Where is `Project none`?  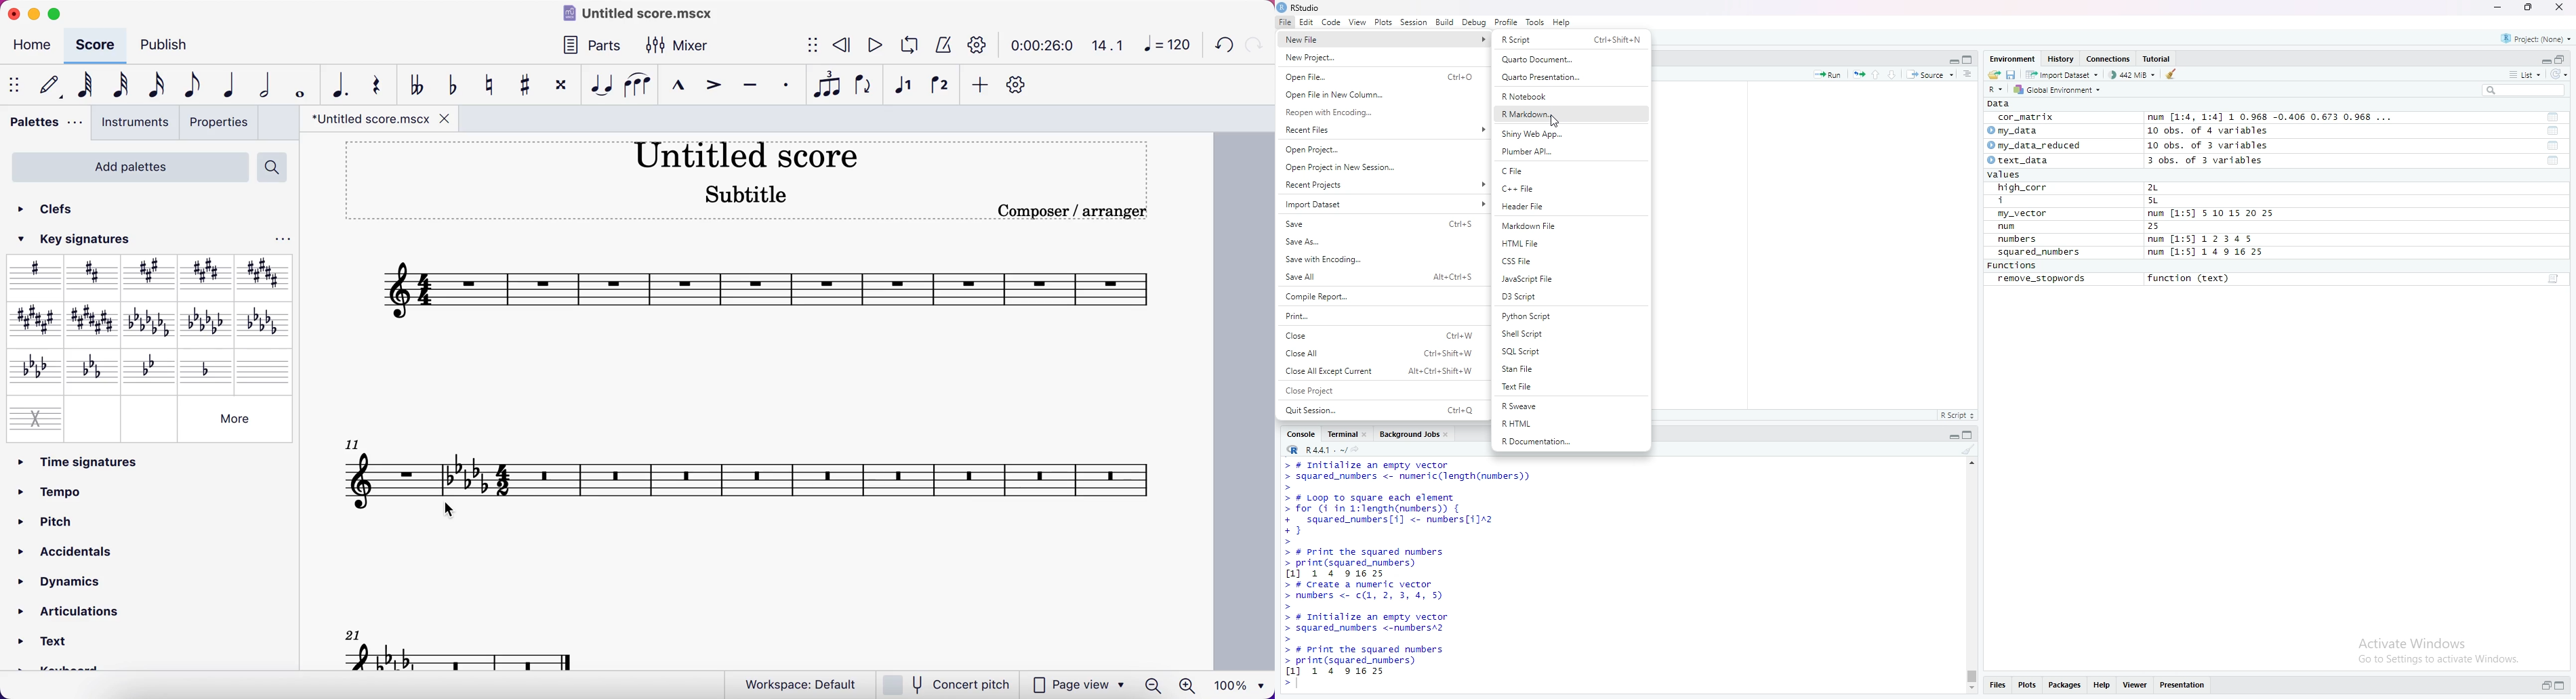 Project none is located at coordinates (2537, 37).